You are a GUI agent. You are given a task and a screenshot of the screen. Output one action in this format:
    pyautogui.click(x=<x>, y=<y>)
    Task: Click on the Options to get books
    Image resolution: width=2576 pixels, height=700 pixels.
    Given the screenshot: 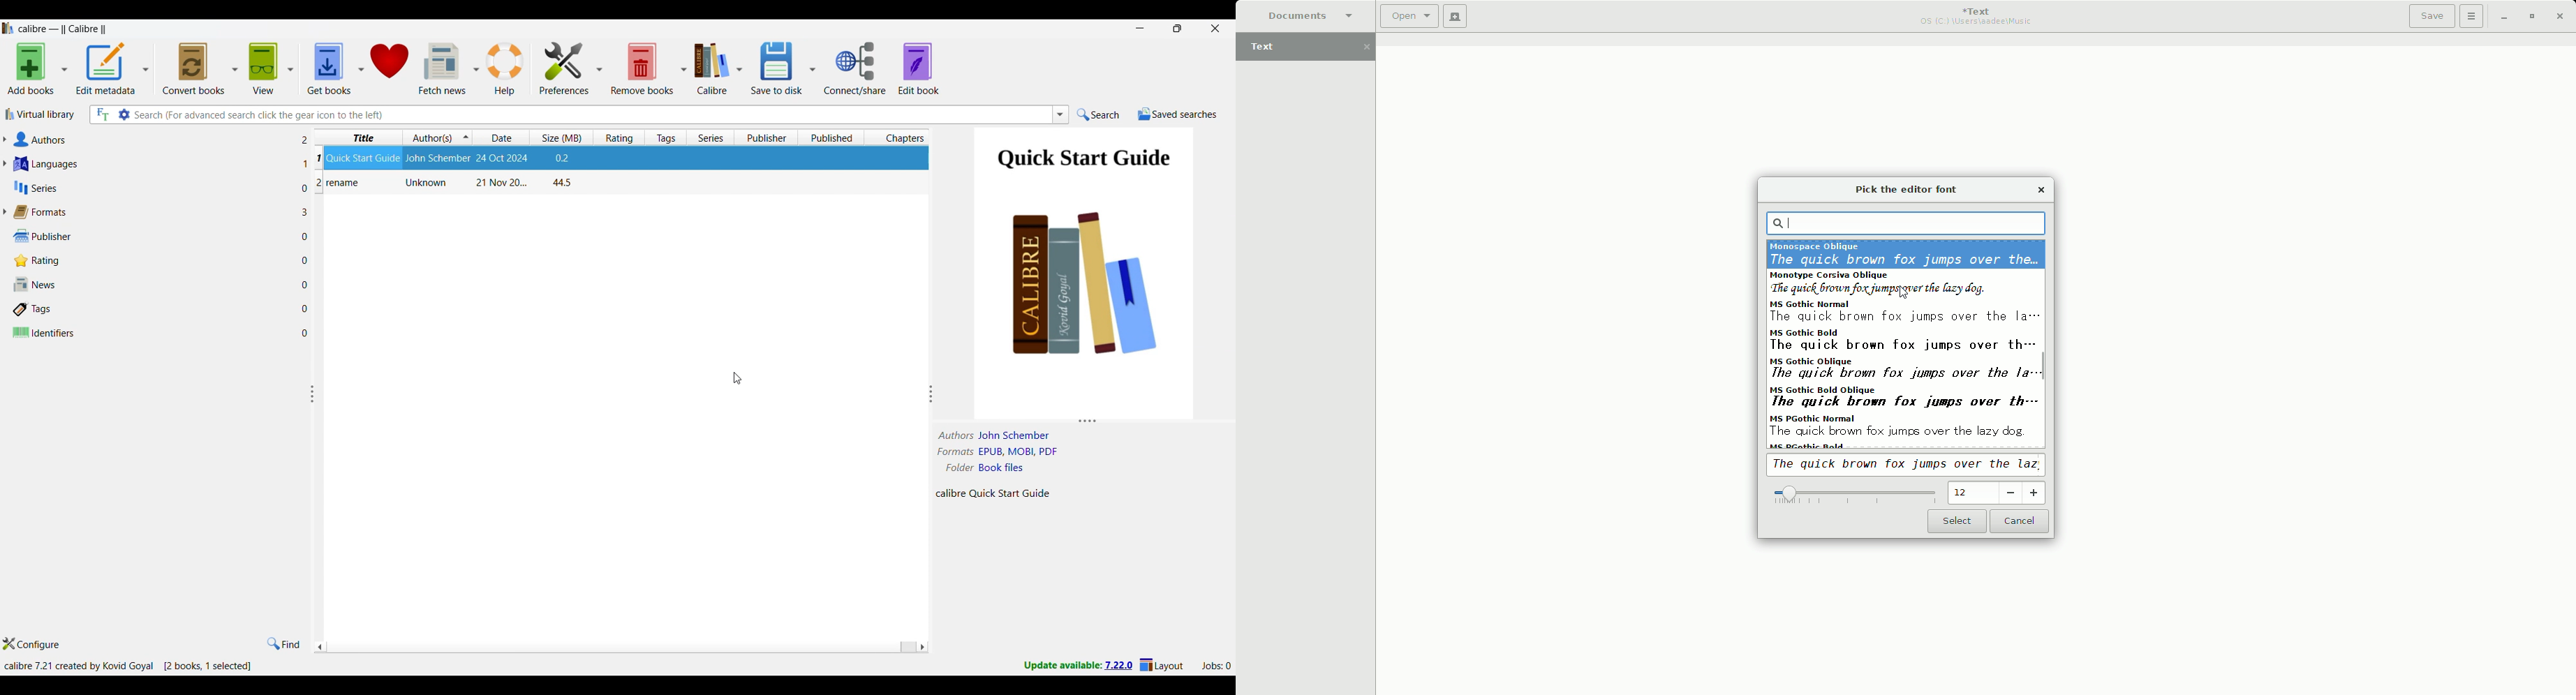 What is the action you would take?
    pyautogui.click(x=335, y=68)
    